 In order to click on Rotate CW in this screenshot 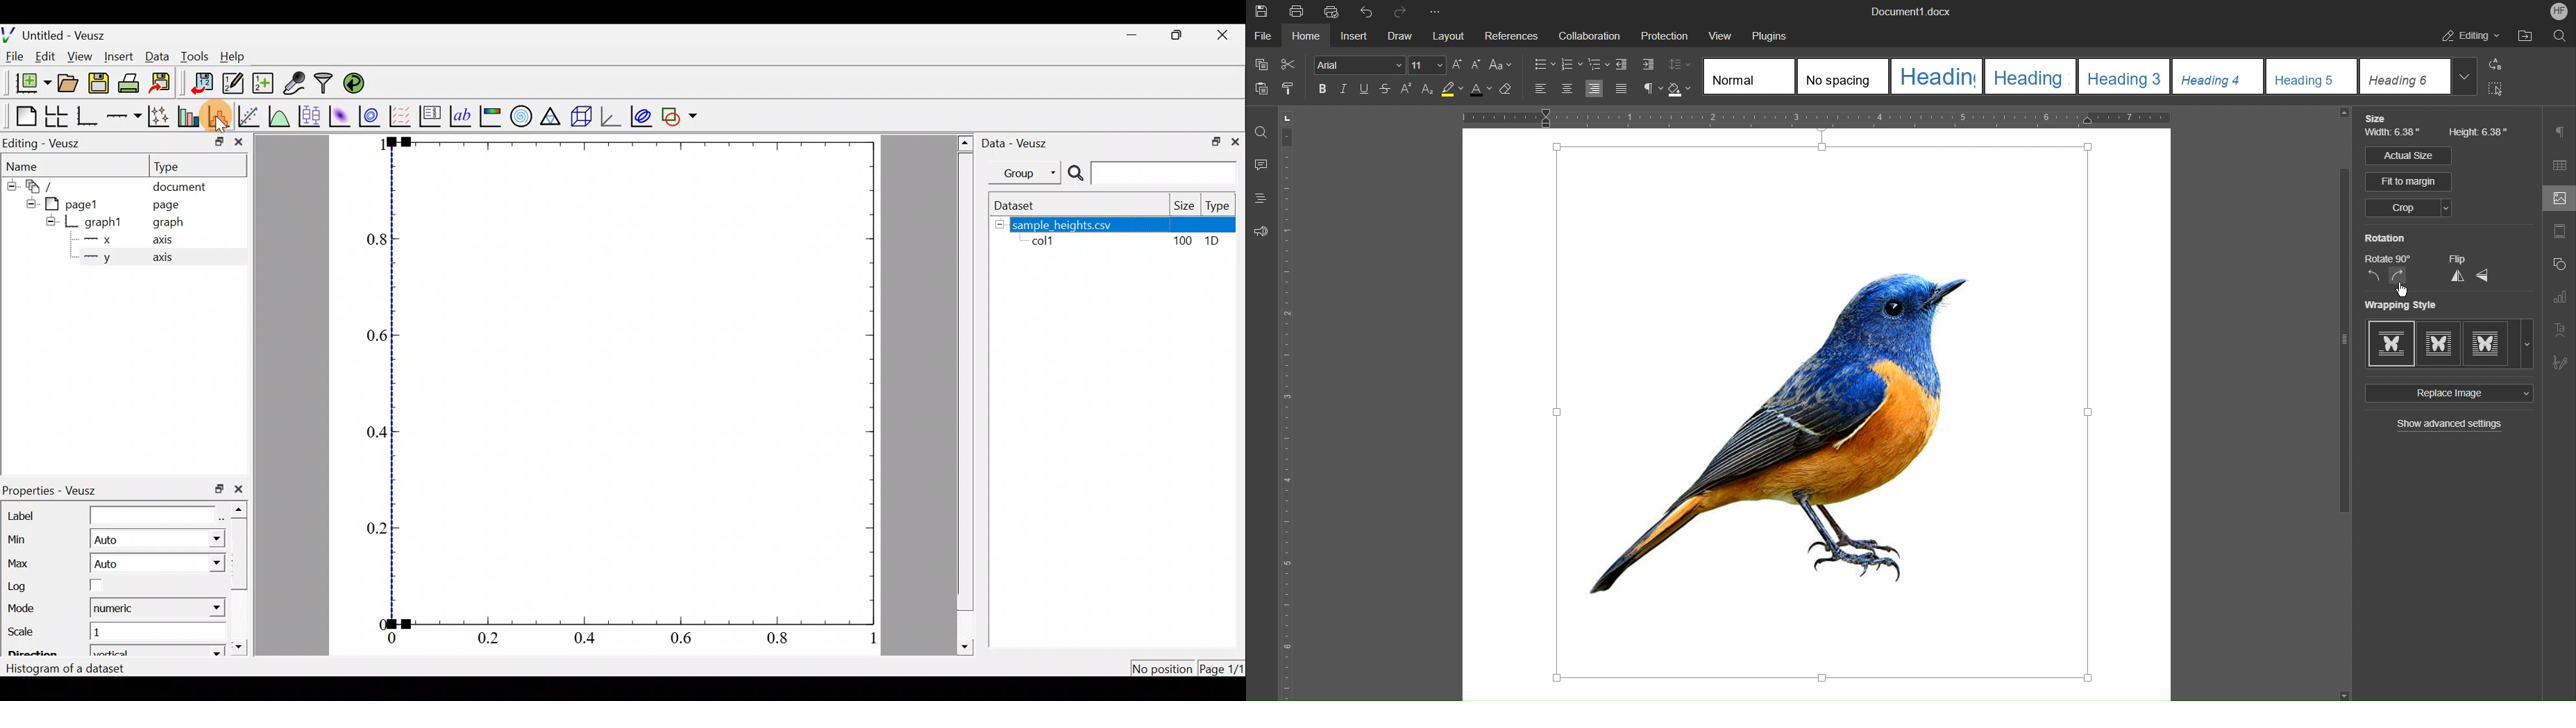, I will do `click(2400, 276)`.